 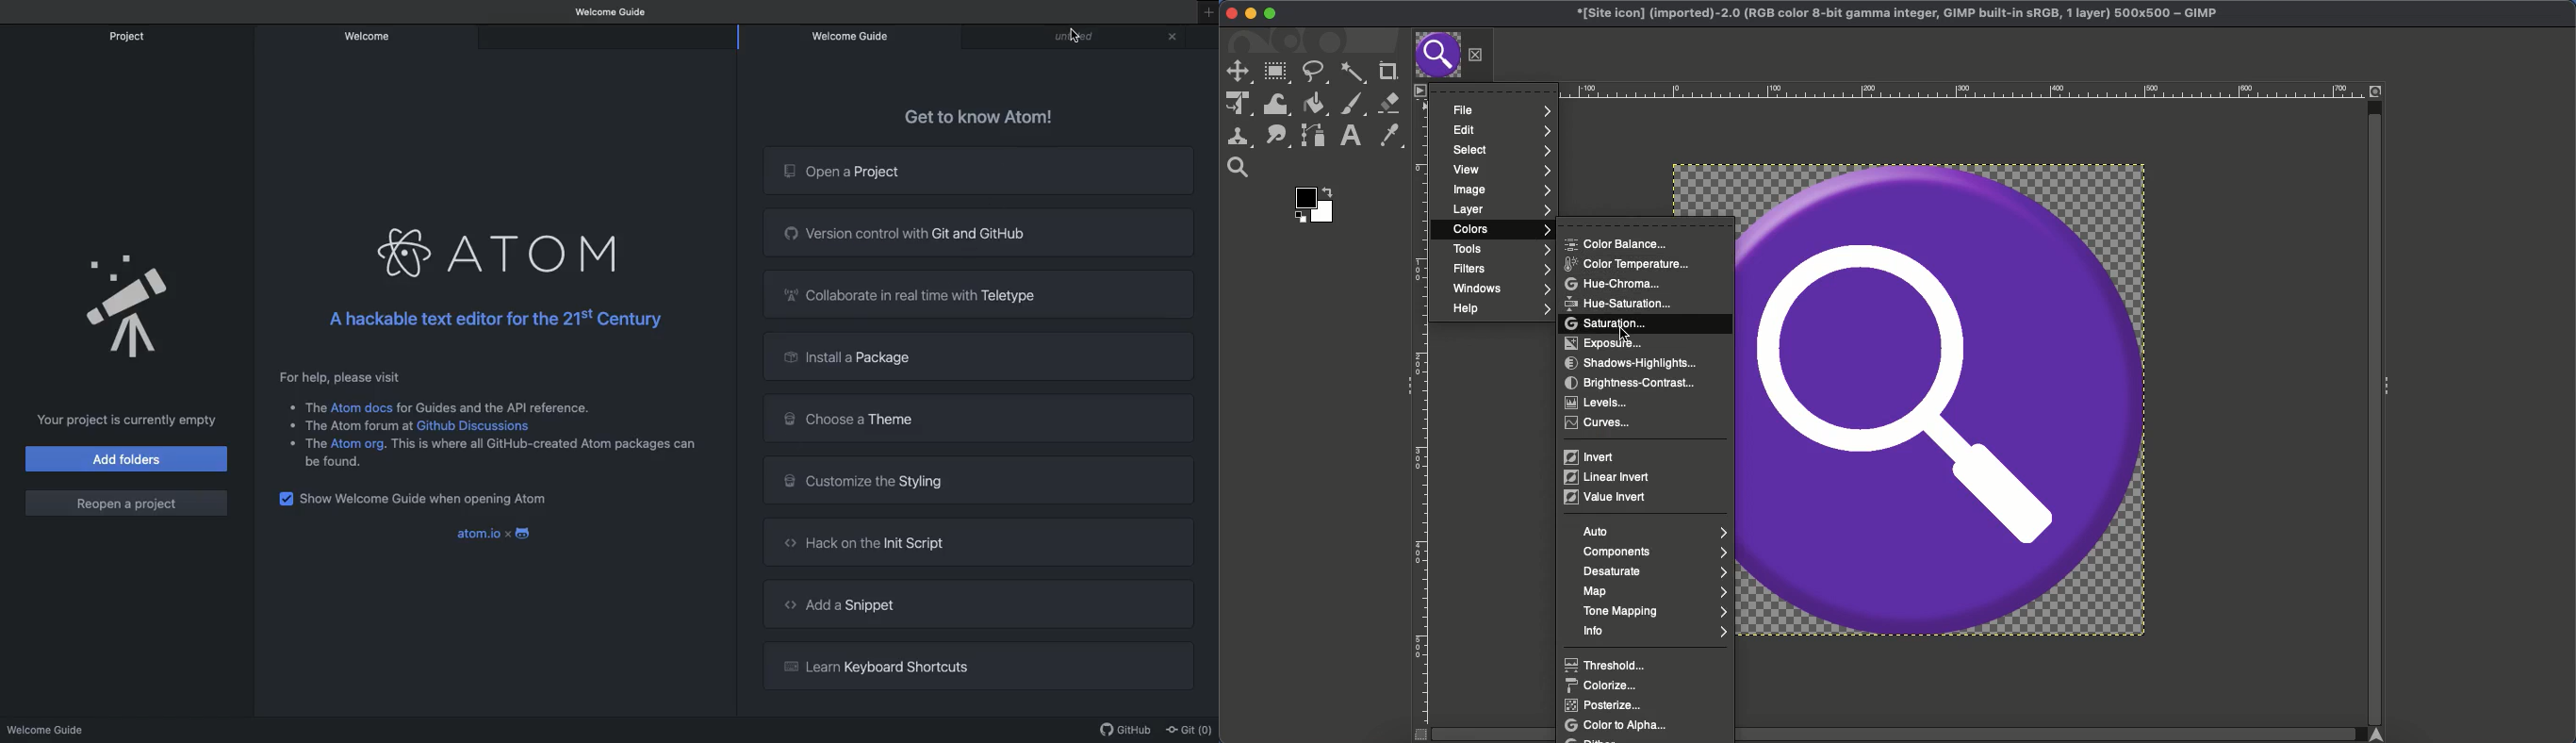 What do you see at coordinates (2373, 404) in the screenshot?
I see `Scroll` at bounding box center [2373, 404].